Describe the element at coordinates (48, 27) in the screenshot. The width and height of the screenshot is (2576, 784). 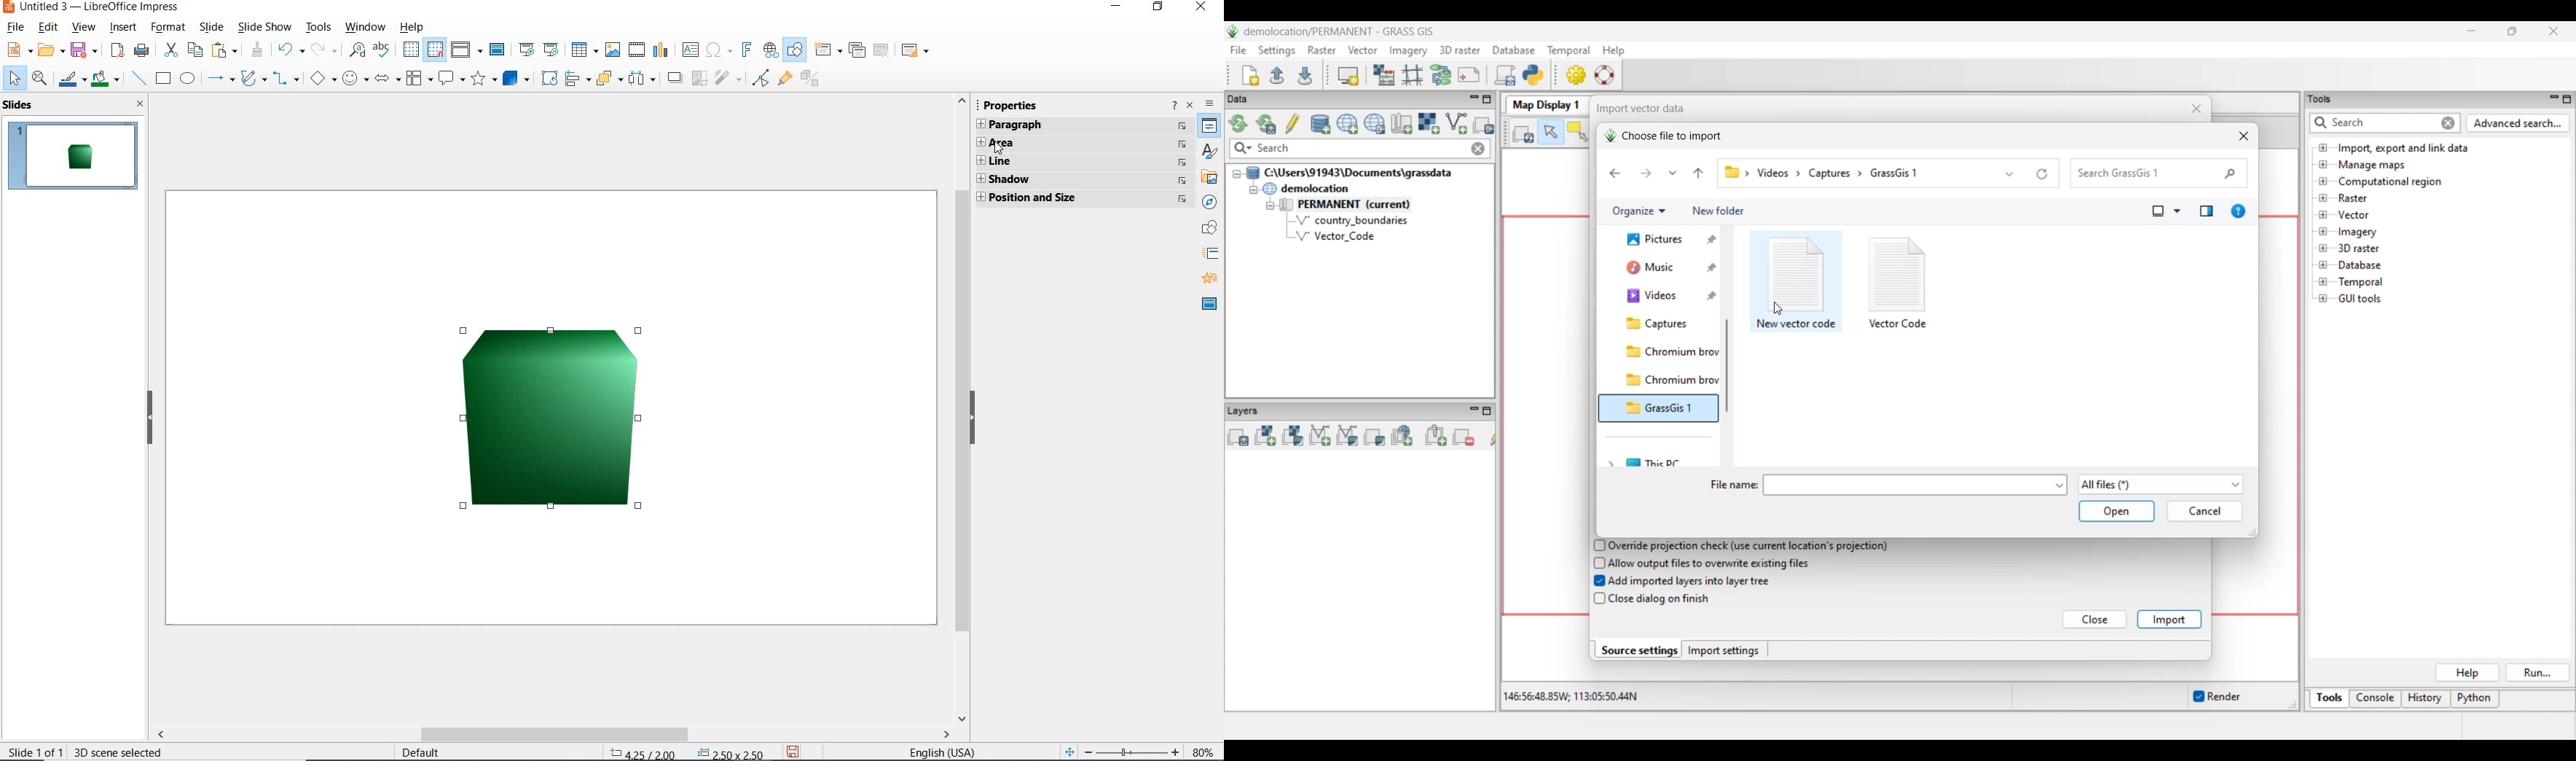
I see `edit` at that location.